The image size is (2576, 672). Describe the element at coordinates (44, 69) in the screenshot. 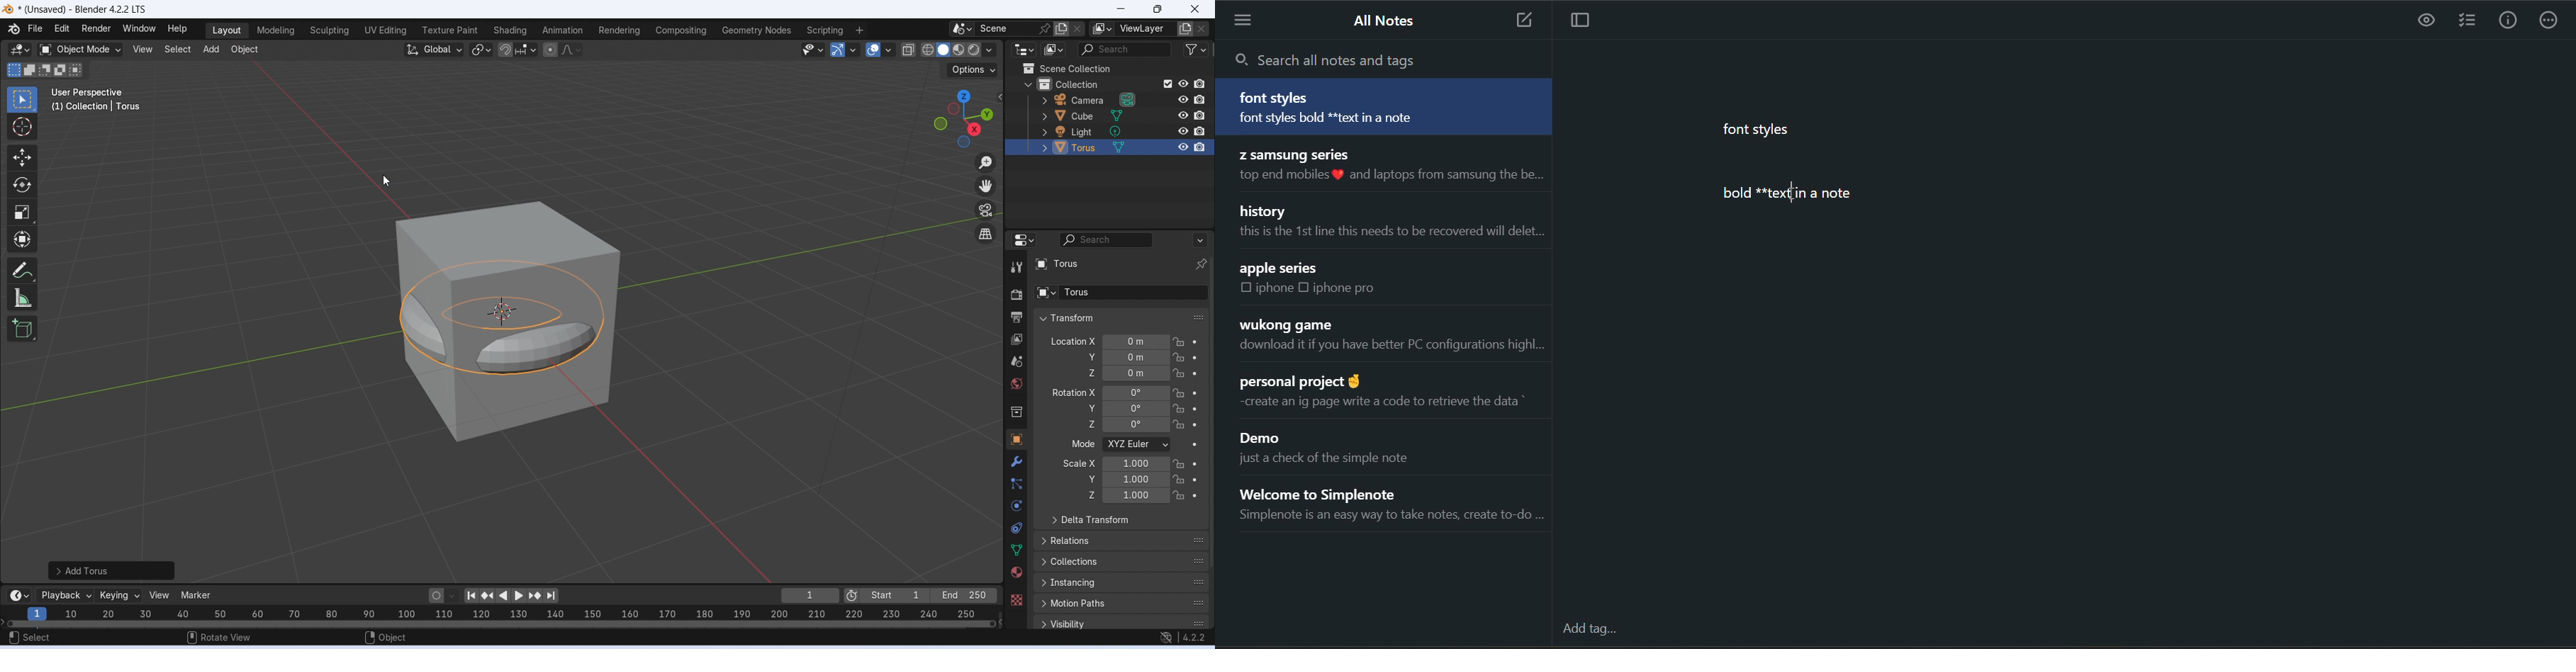

I see `Modes` at that location.